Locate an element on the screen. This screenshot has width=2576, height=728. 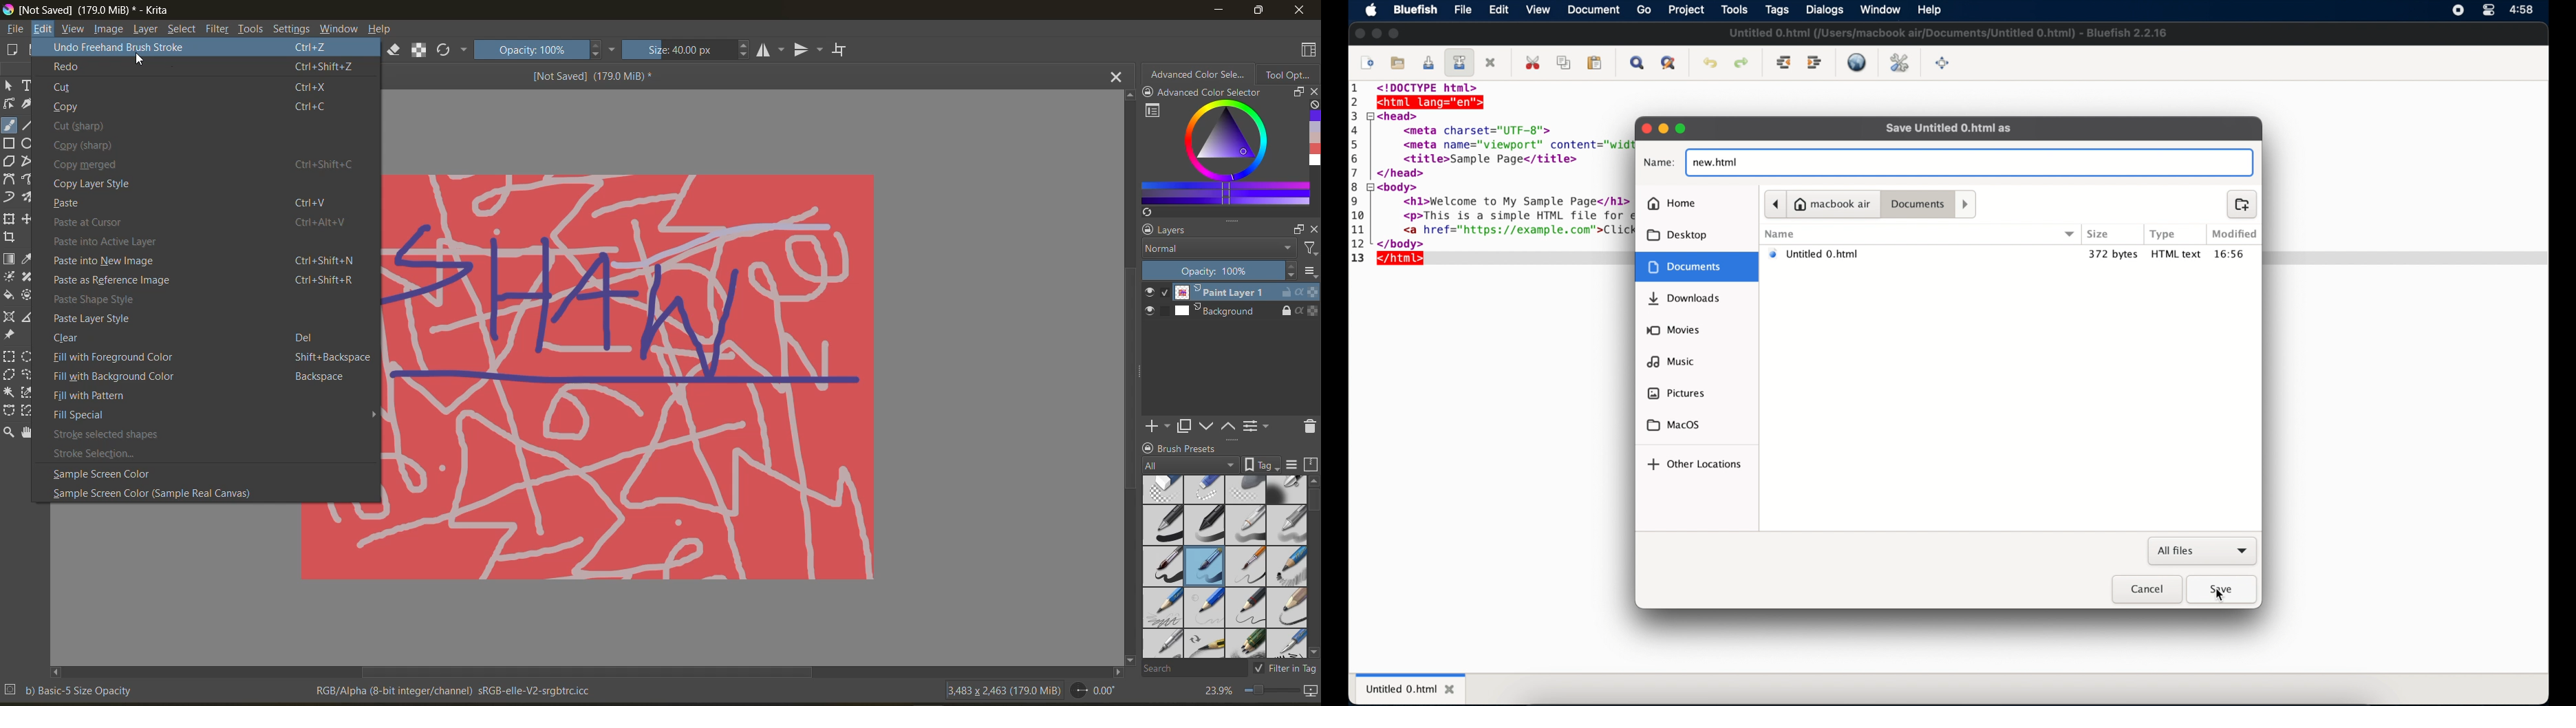
2 is located at coordinates (1356, 102).